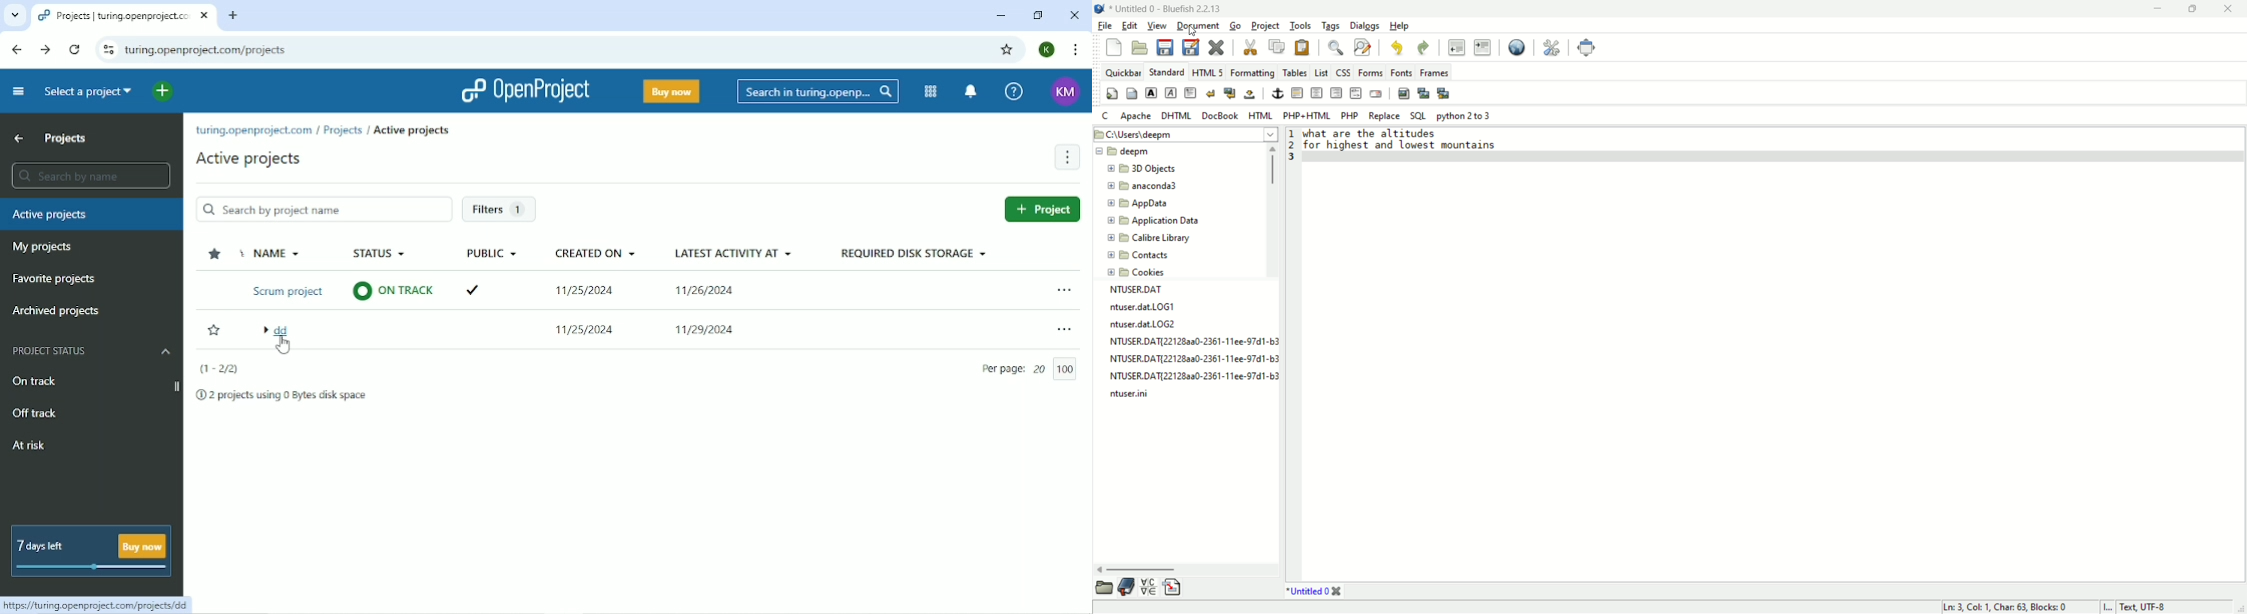 Image resolution: width=2268 pixels, height=616 pixels. I want to click on tools, so click(1301, 26).